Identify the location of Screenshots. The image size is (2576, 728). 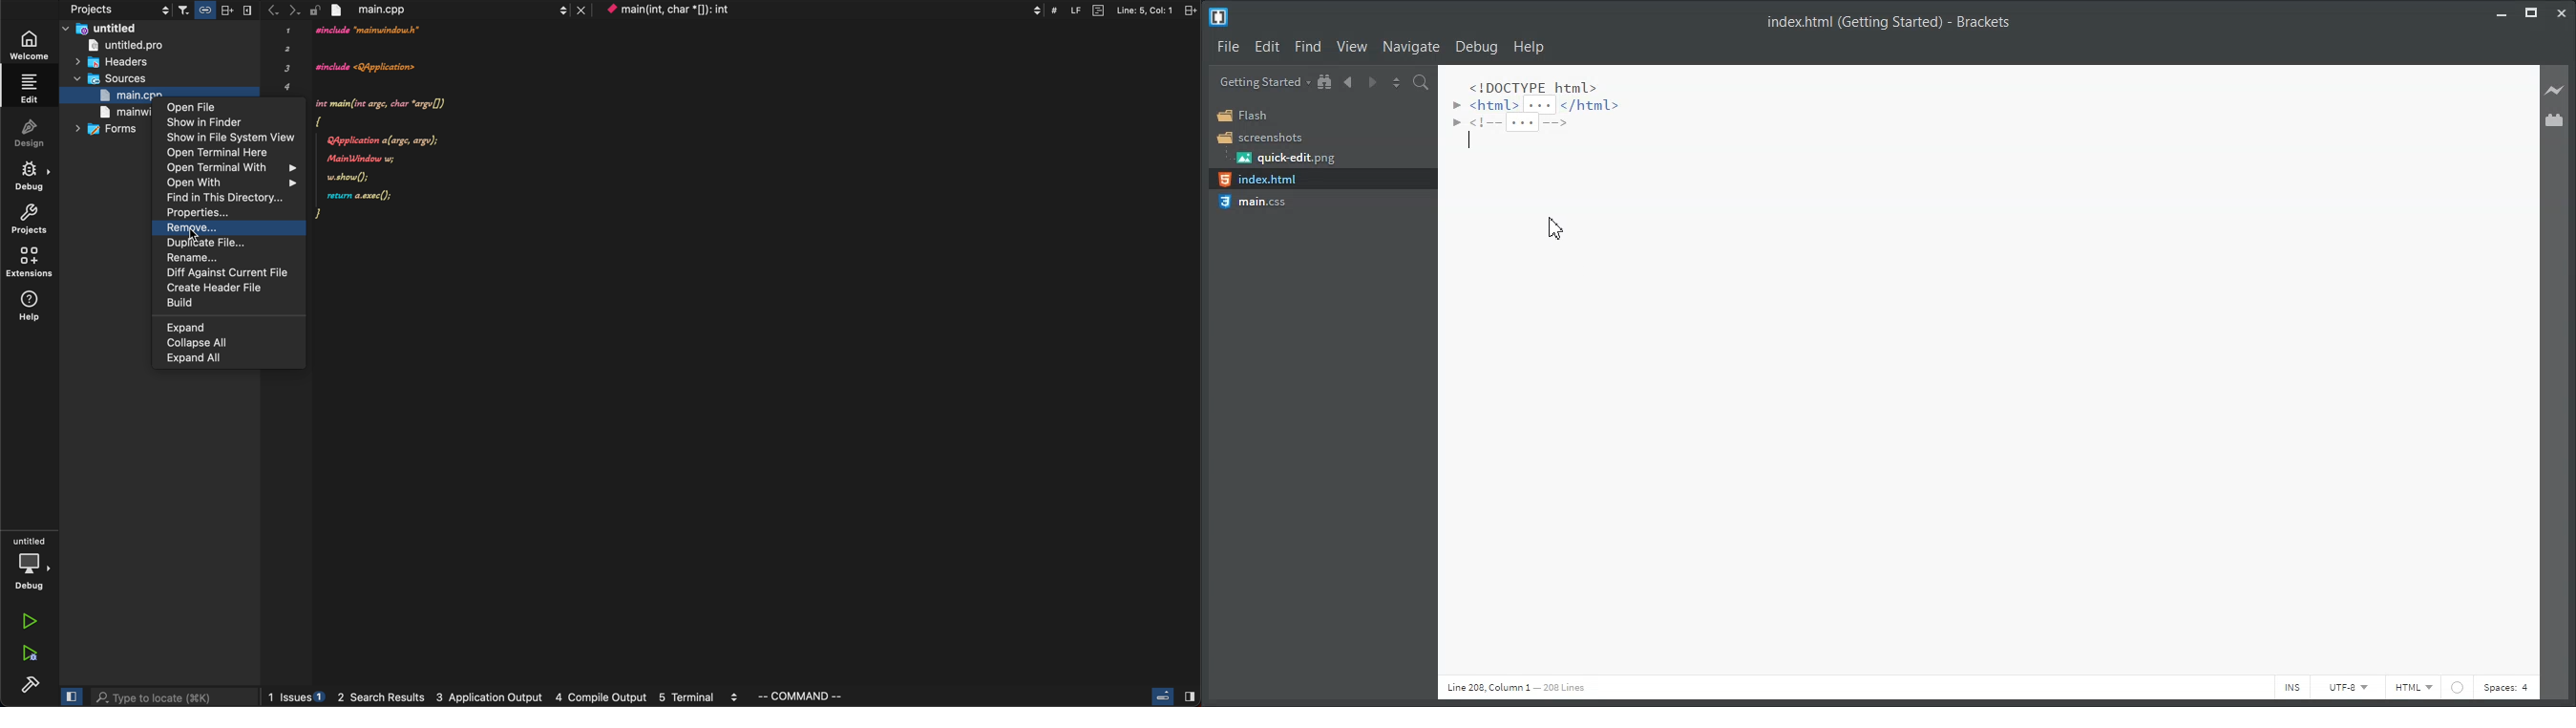
(1260, 138).